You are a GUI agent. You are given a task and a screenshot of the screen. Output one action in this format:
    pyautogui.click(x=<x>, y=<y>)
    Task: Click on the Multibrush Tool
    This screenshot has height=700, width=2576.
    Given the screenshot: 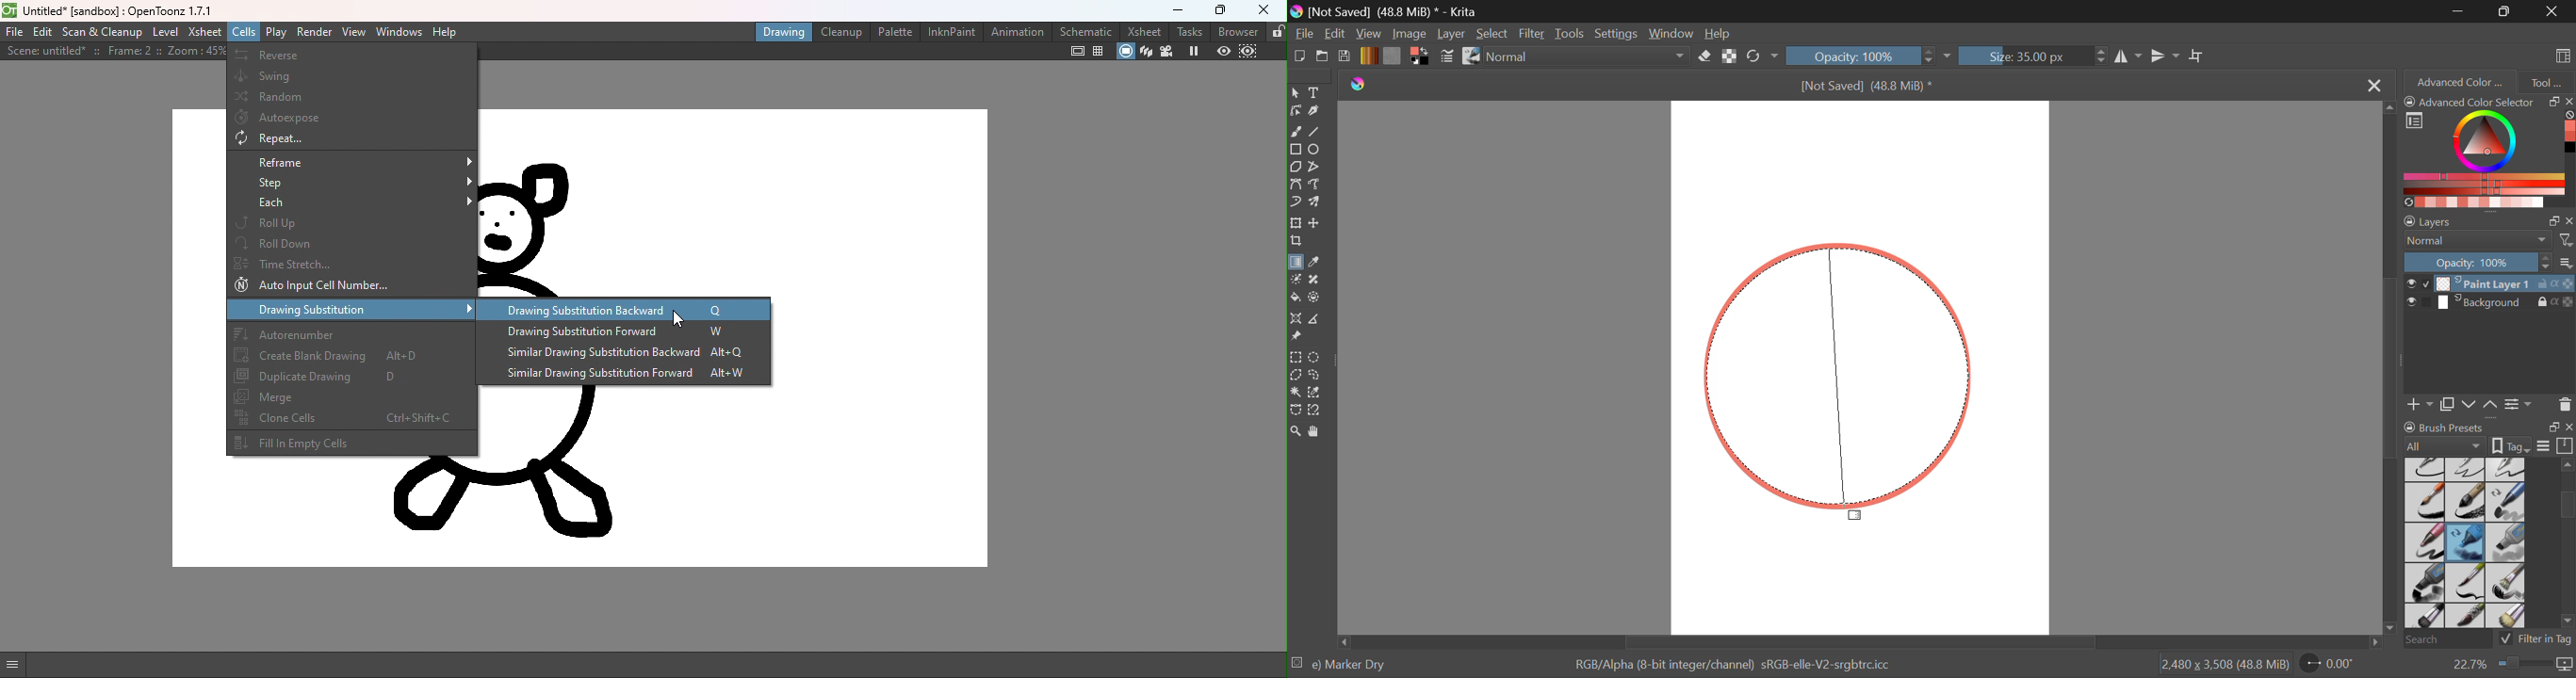 What is the action you would take?
    pyautogui.click(x=1319, y=203)
    